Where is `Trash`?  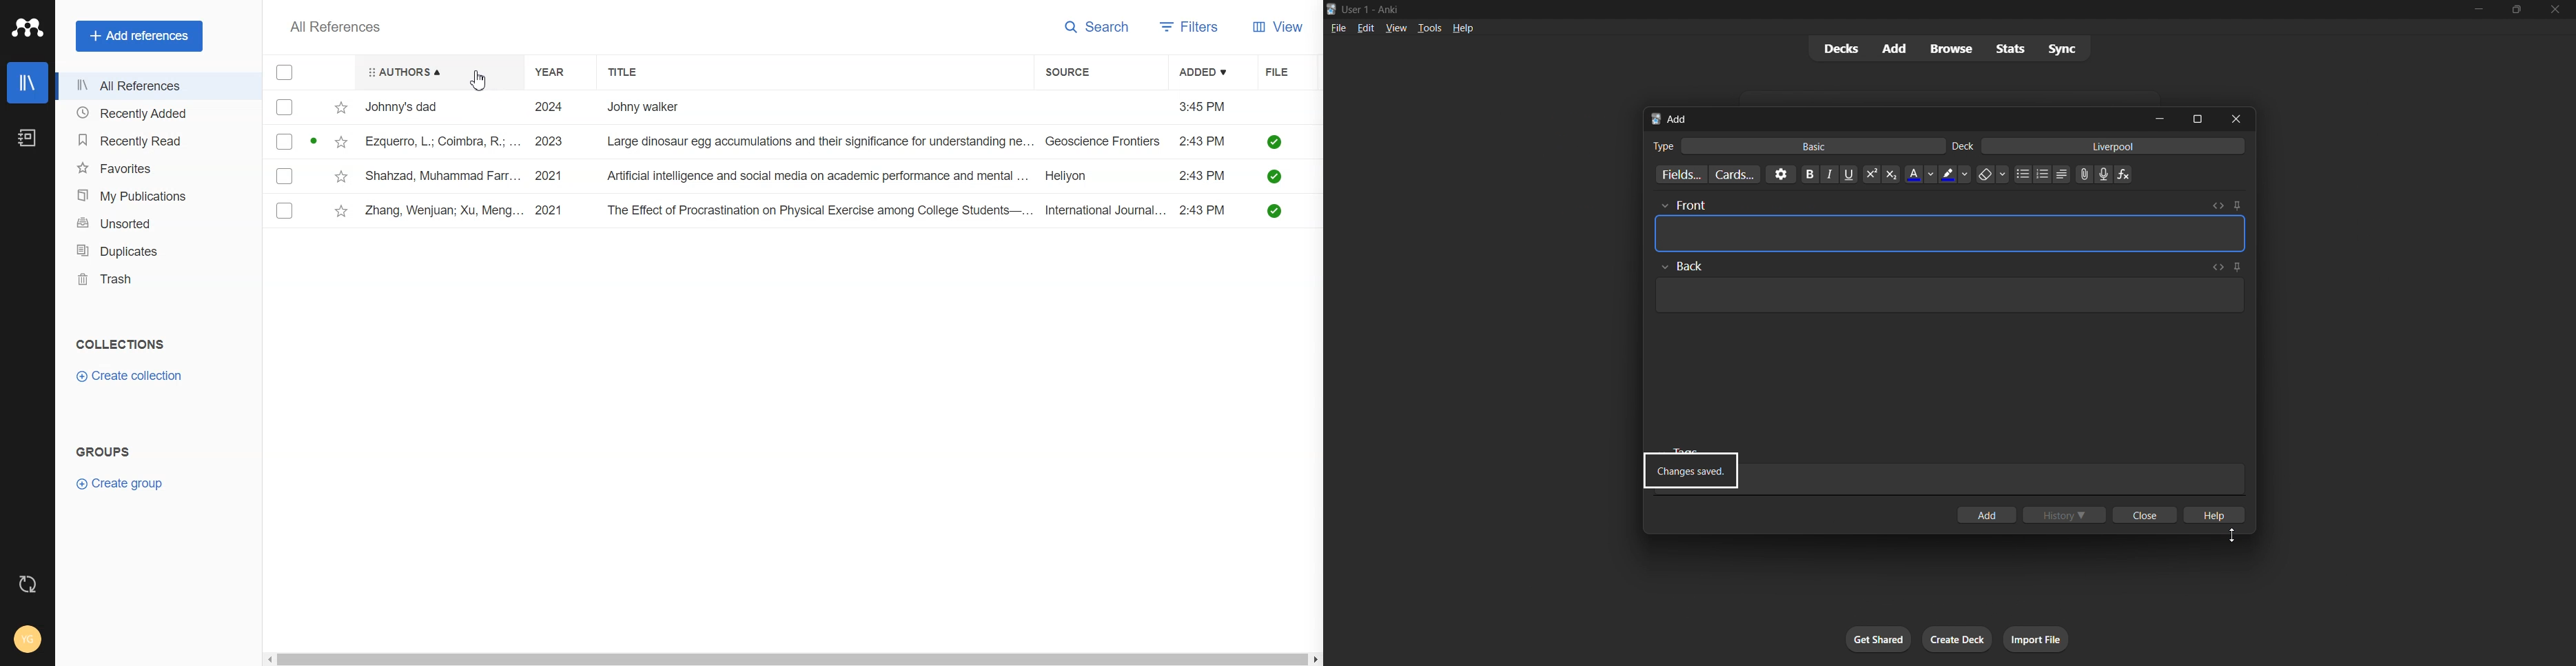 Trash is located at coordinates (153, 279).